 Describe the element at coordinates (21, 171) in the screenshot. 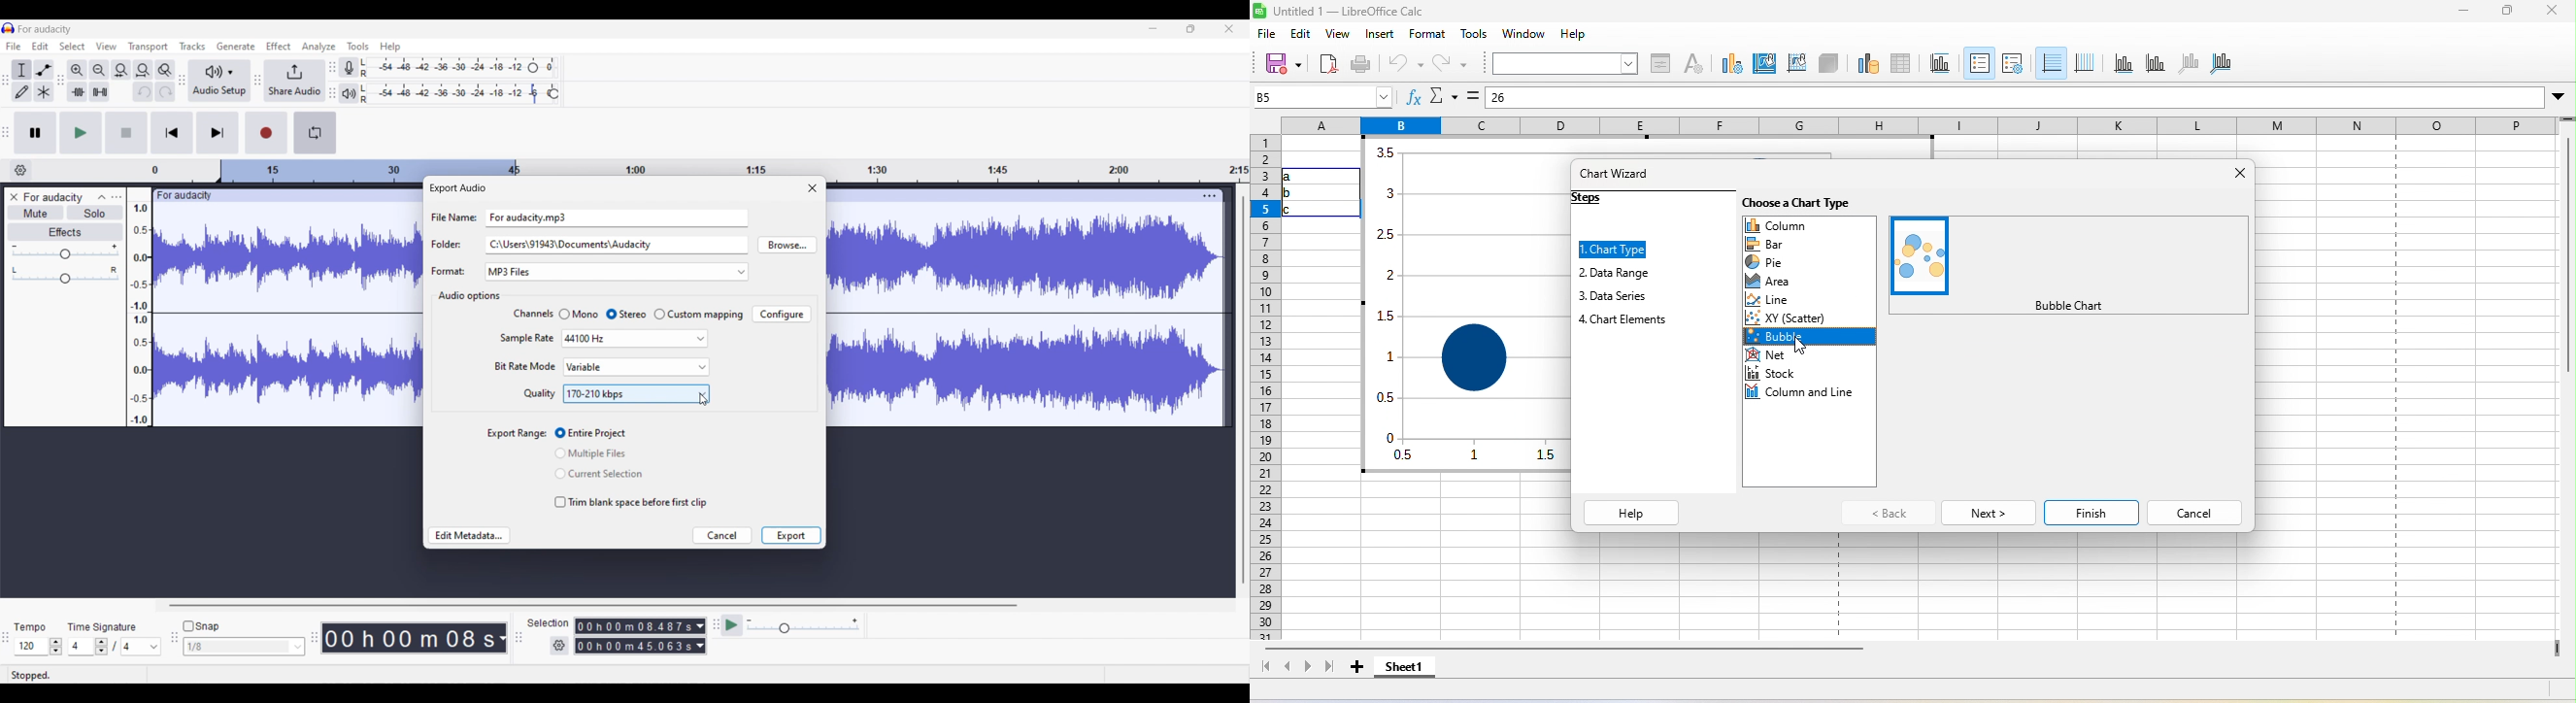

I see `Timeline options` at that location.